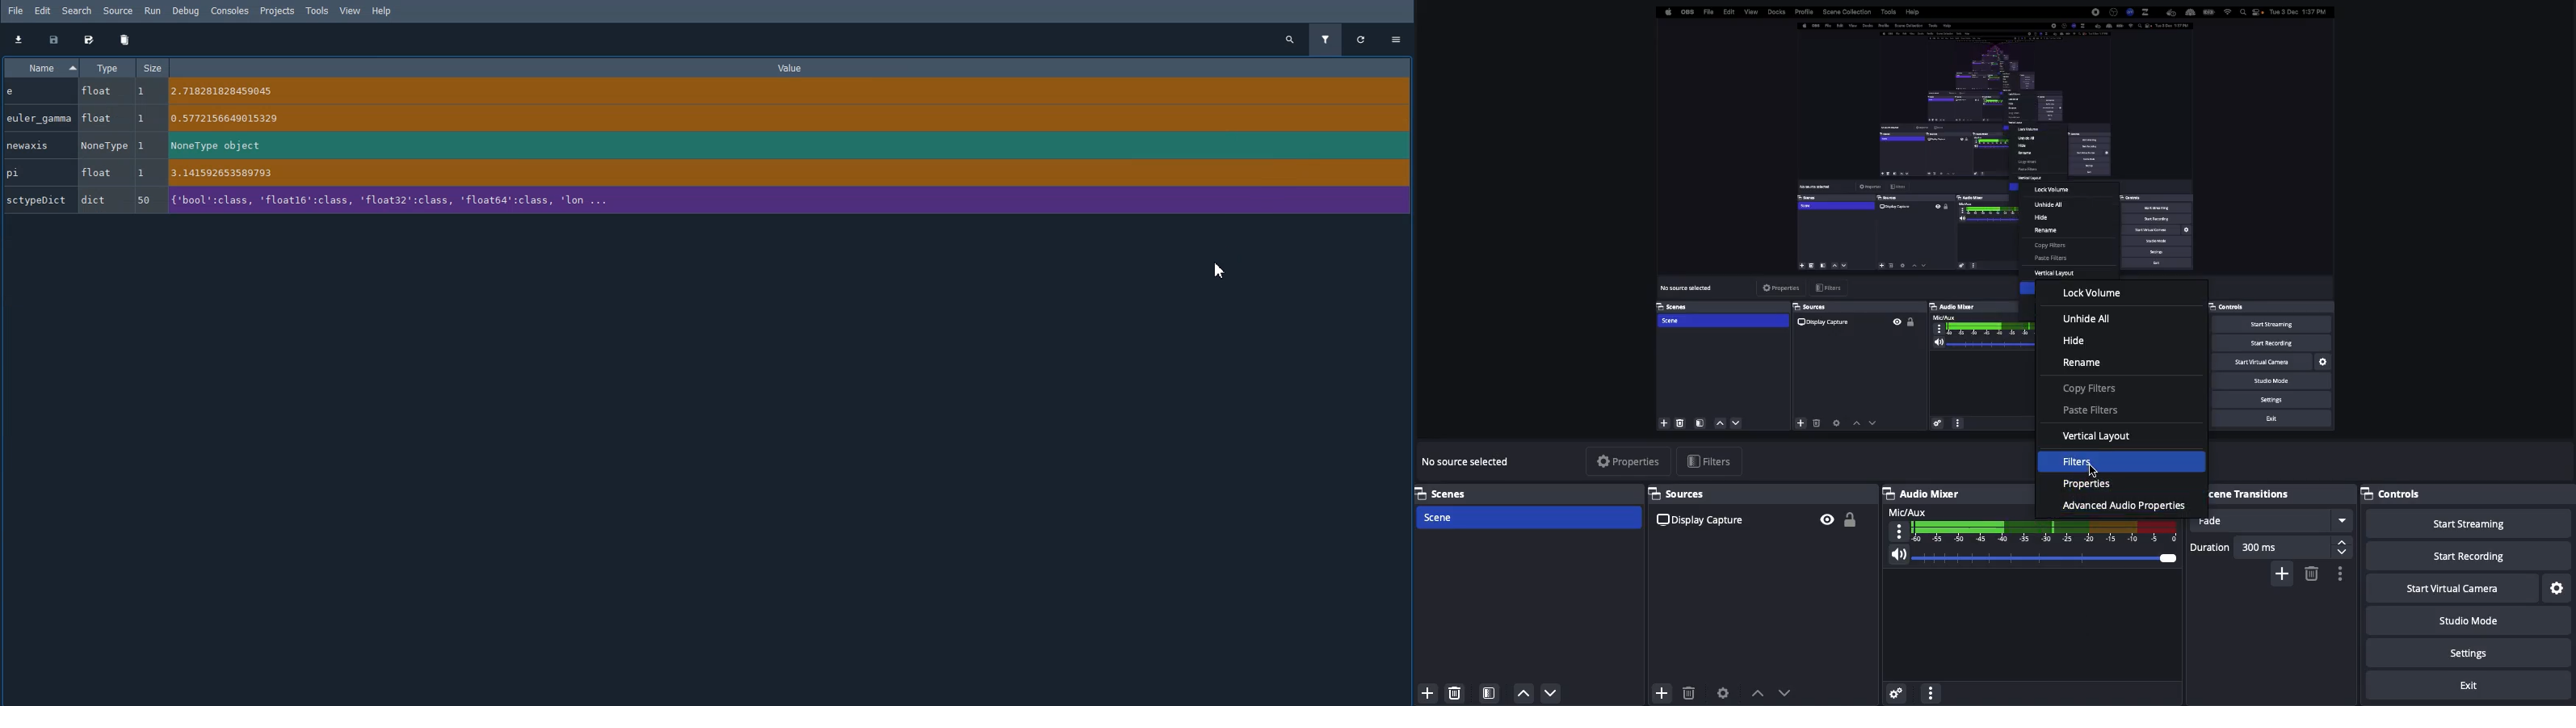 This screenshot has width=2576, height=728. I want to click on Display capture, so click(1704, 519).